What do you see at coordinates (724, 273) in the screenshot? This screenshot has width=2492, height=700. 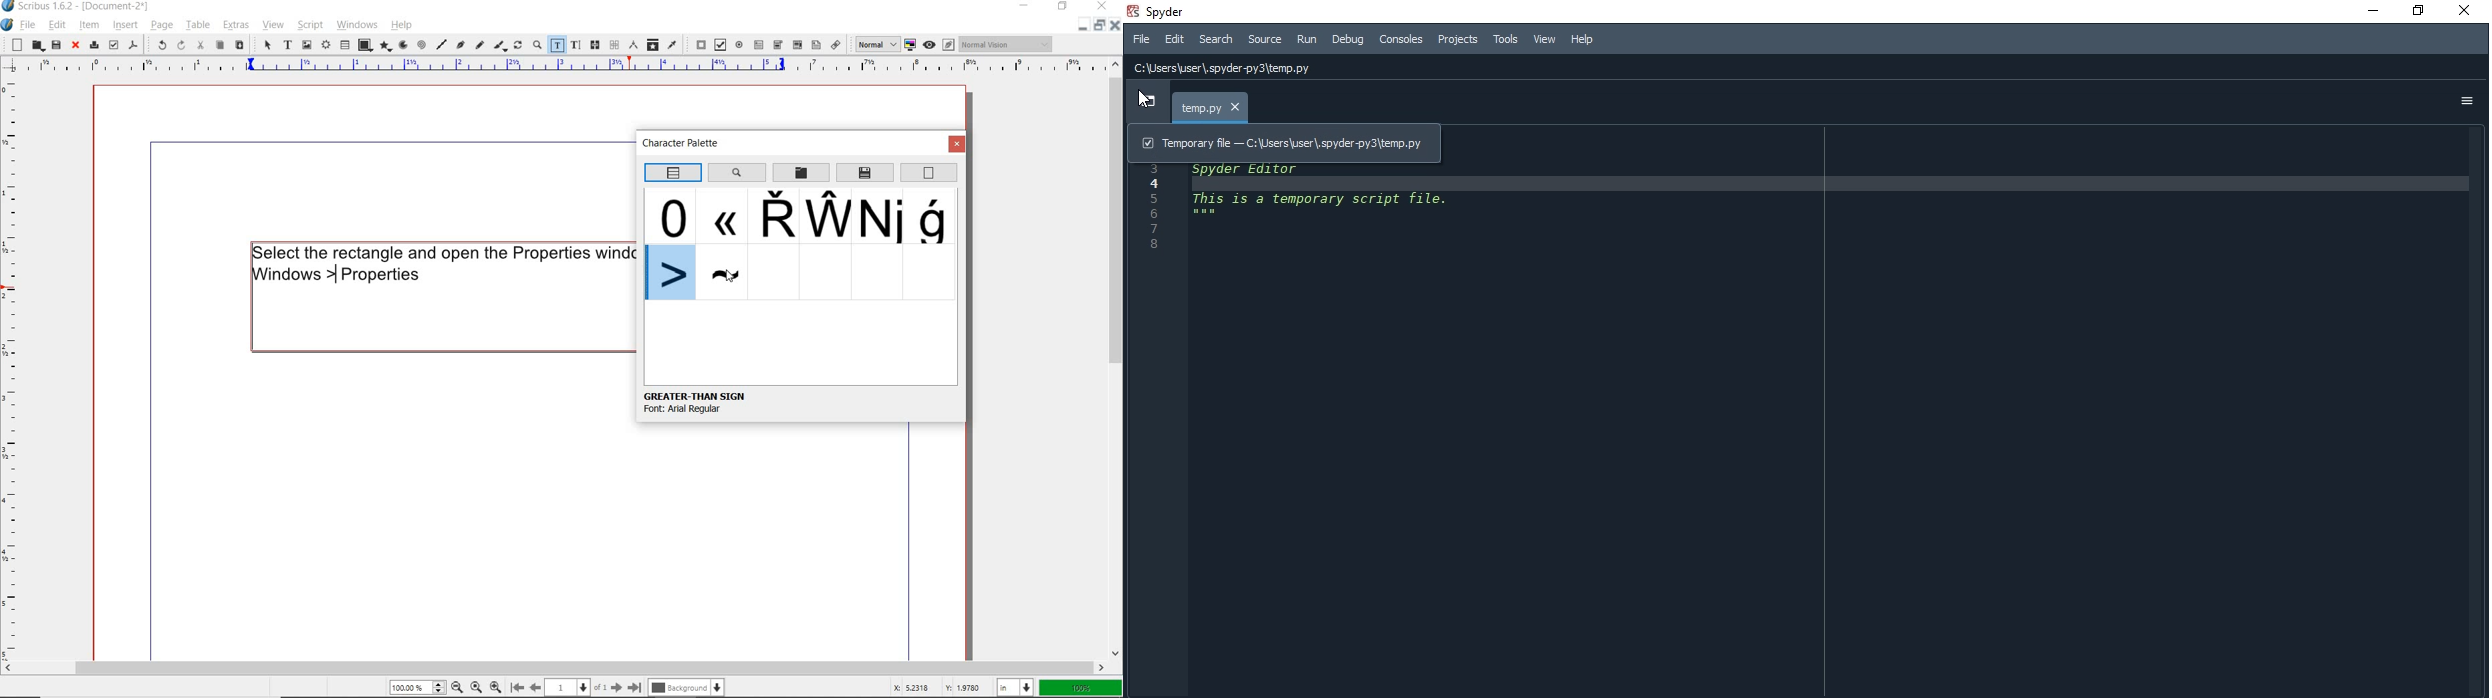 I see `Unicode 007e` at bounding box center [724, 273].